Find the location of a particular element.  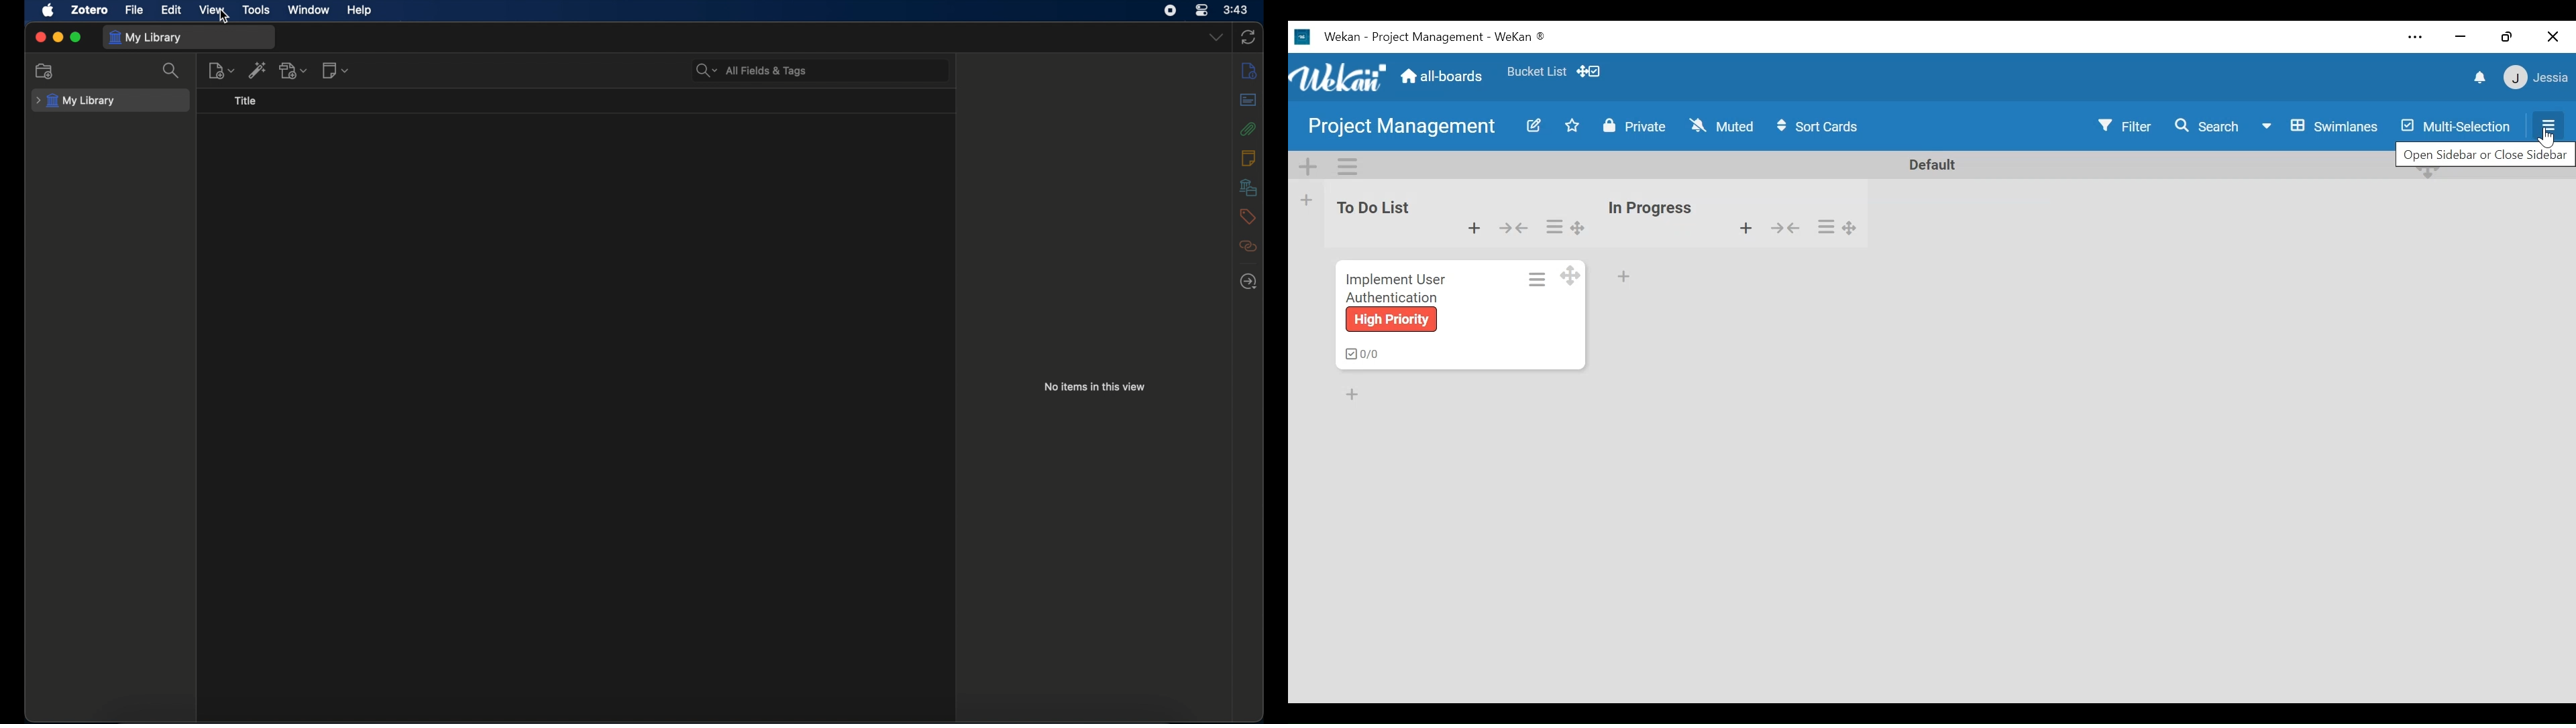

Open/Close Sidebar is located at coordinates (2547, 125).